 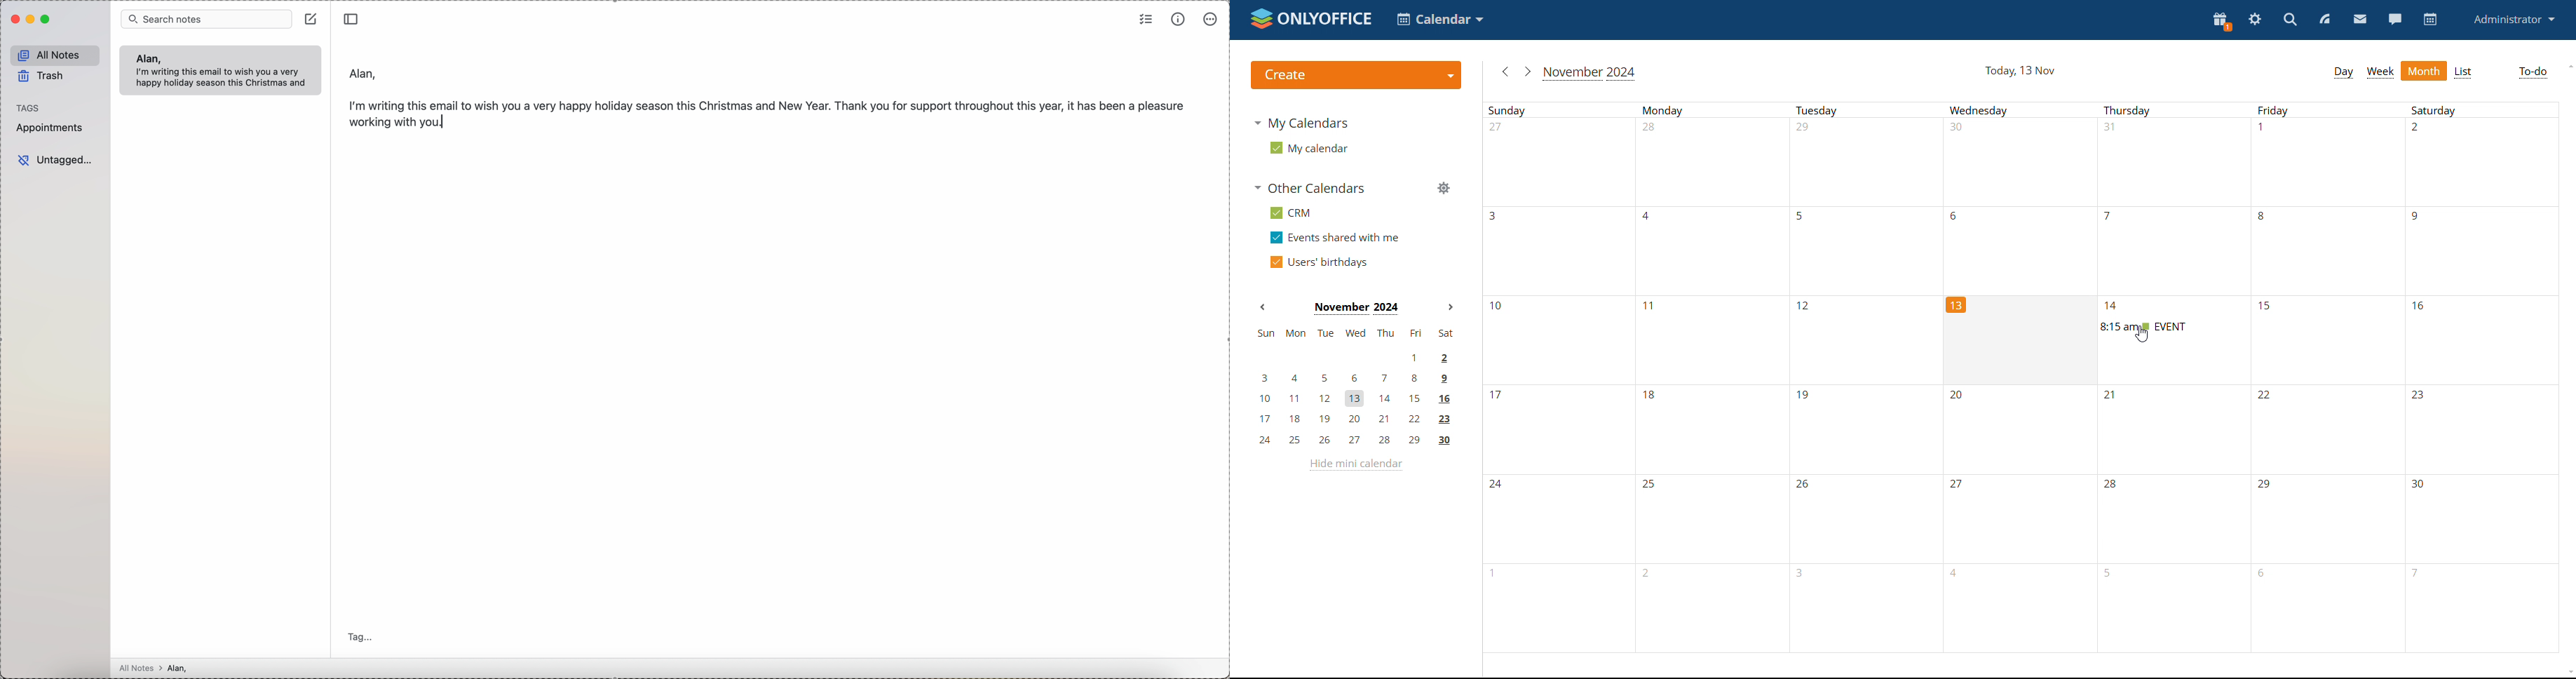 I want to click on week view, so click(x=2381, y=72).